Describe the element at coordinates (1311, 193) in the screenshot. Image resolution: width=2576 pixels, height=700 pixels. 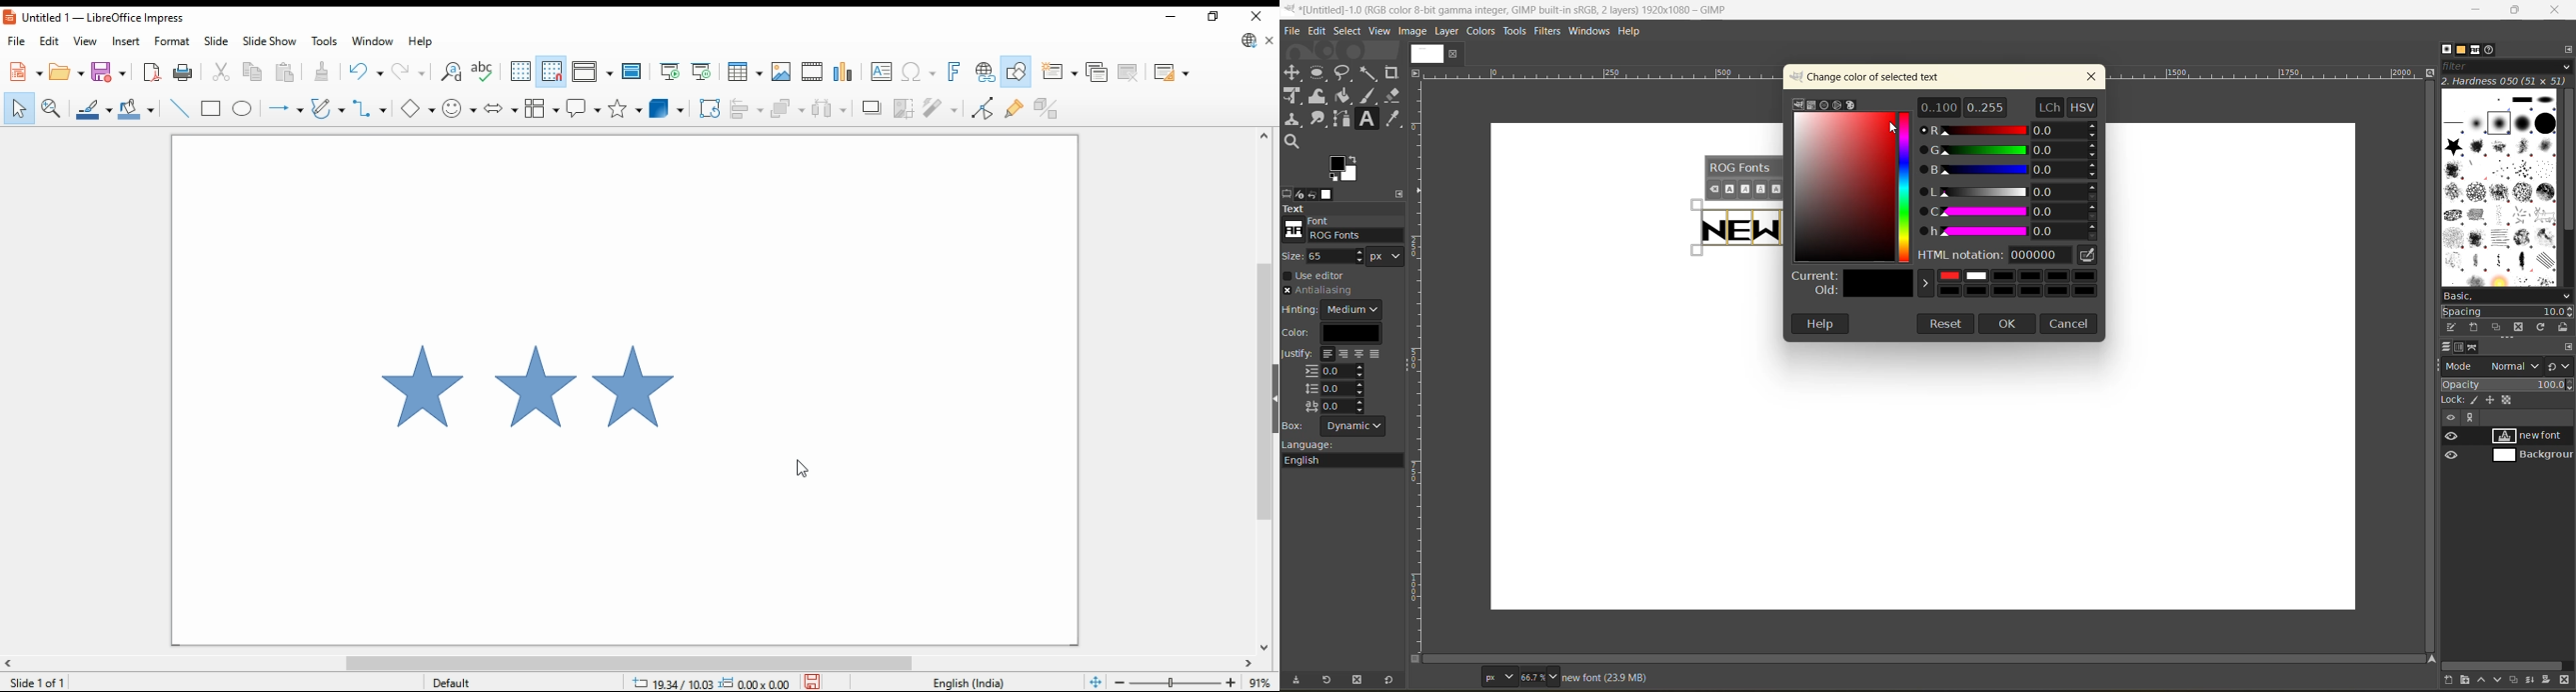
I see `undo history` at that location.